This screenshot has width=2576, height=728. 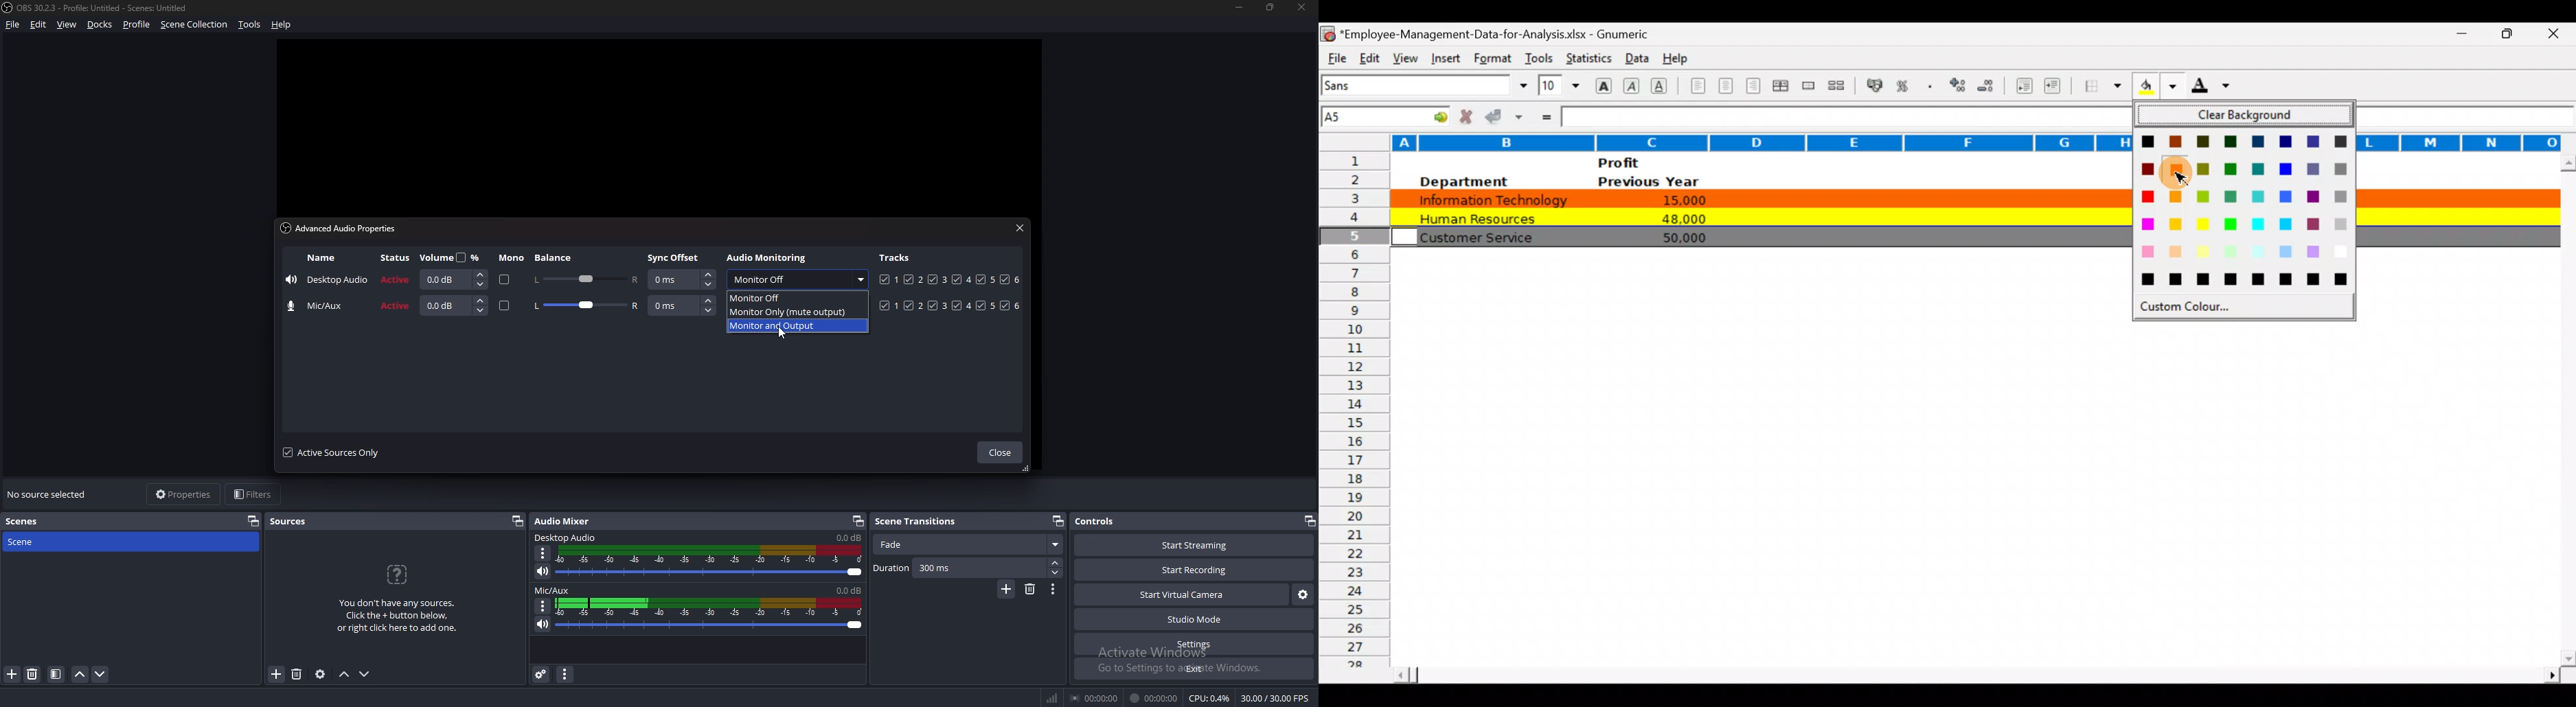 What do you see at coordinates (1186, 546) in the screenshot?
I see `start streaming` at bounding box center [1186, 546].